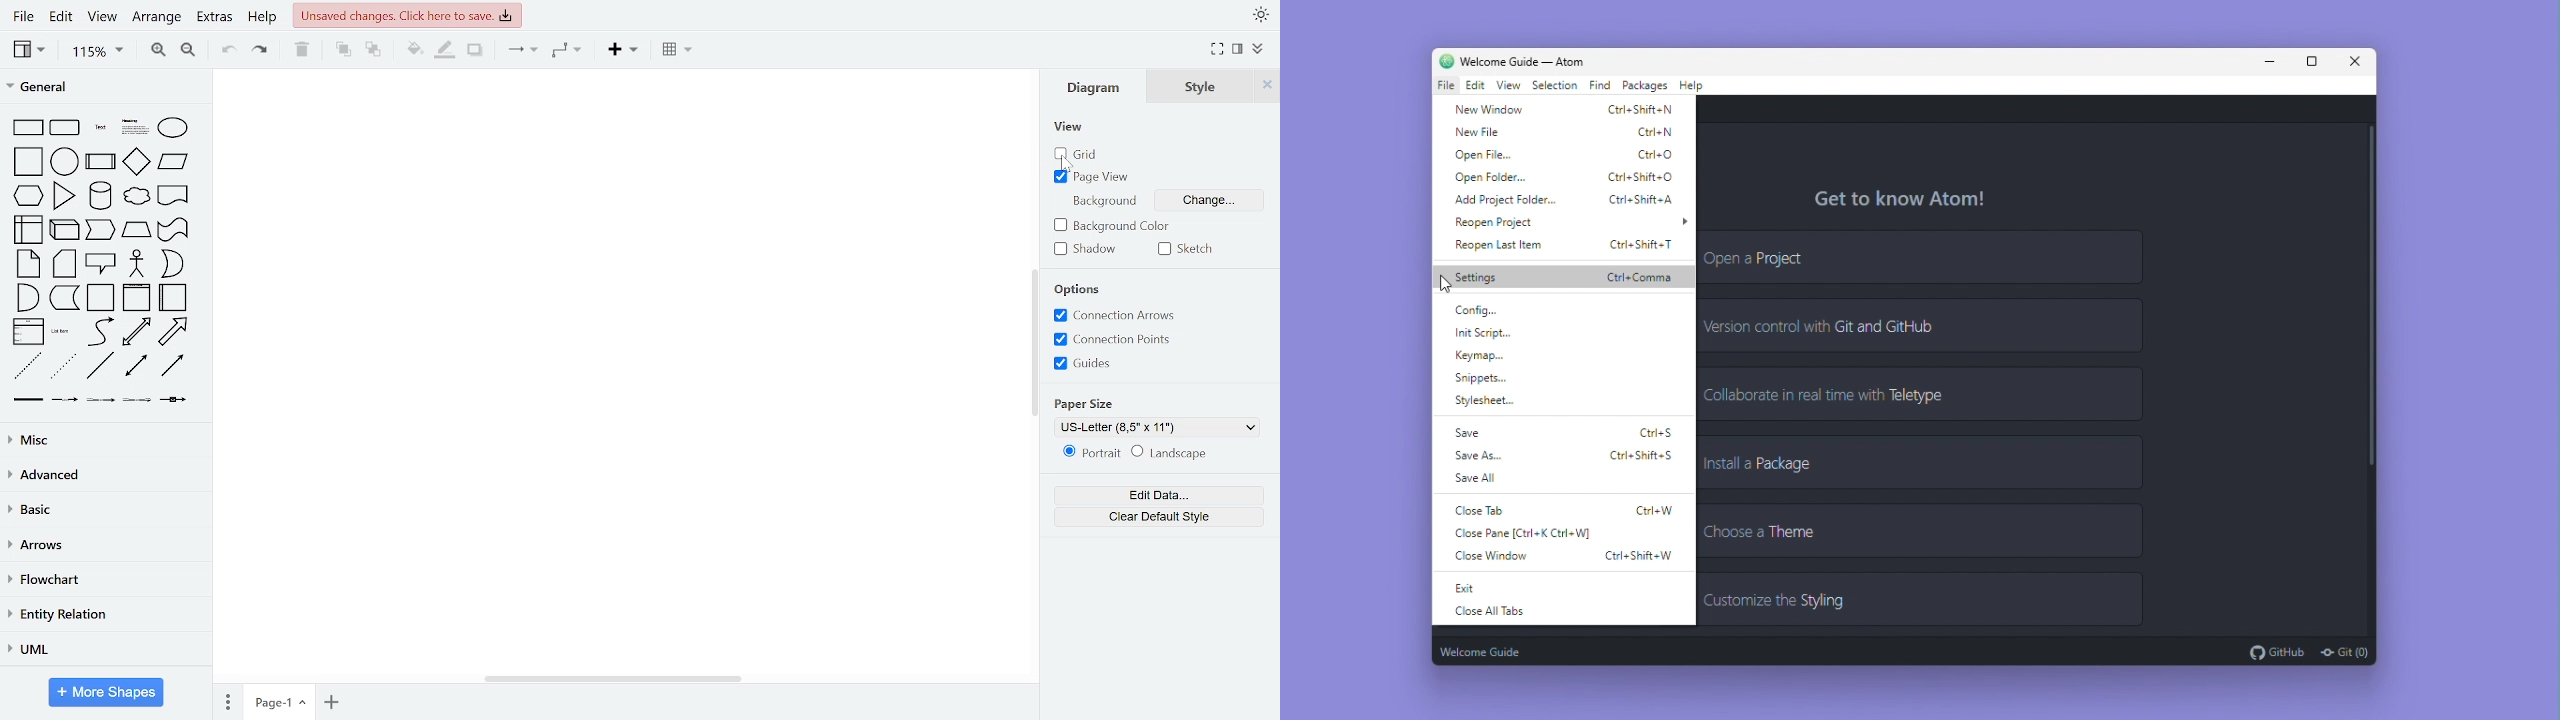 This screenshot has height=728, width=2576. Describe the element at coordinates (160, 17) in the screenshot. I see `arrange` at that location.